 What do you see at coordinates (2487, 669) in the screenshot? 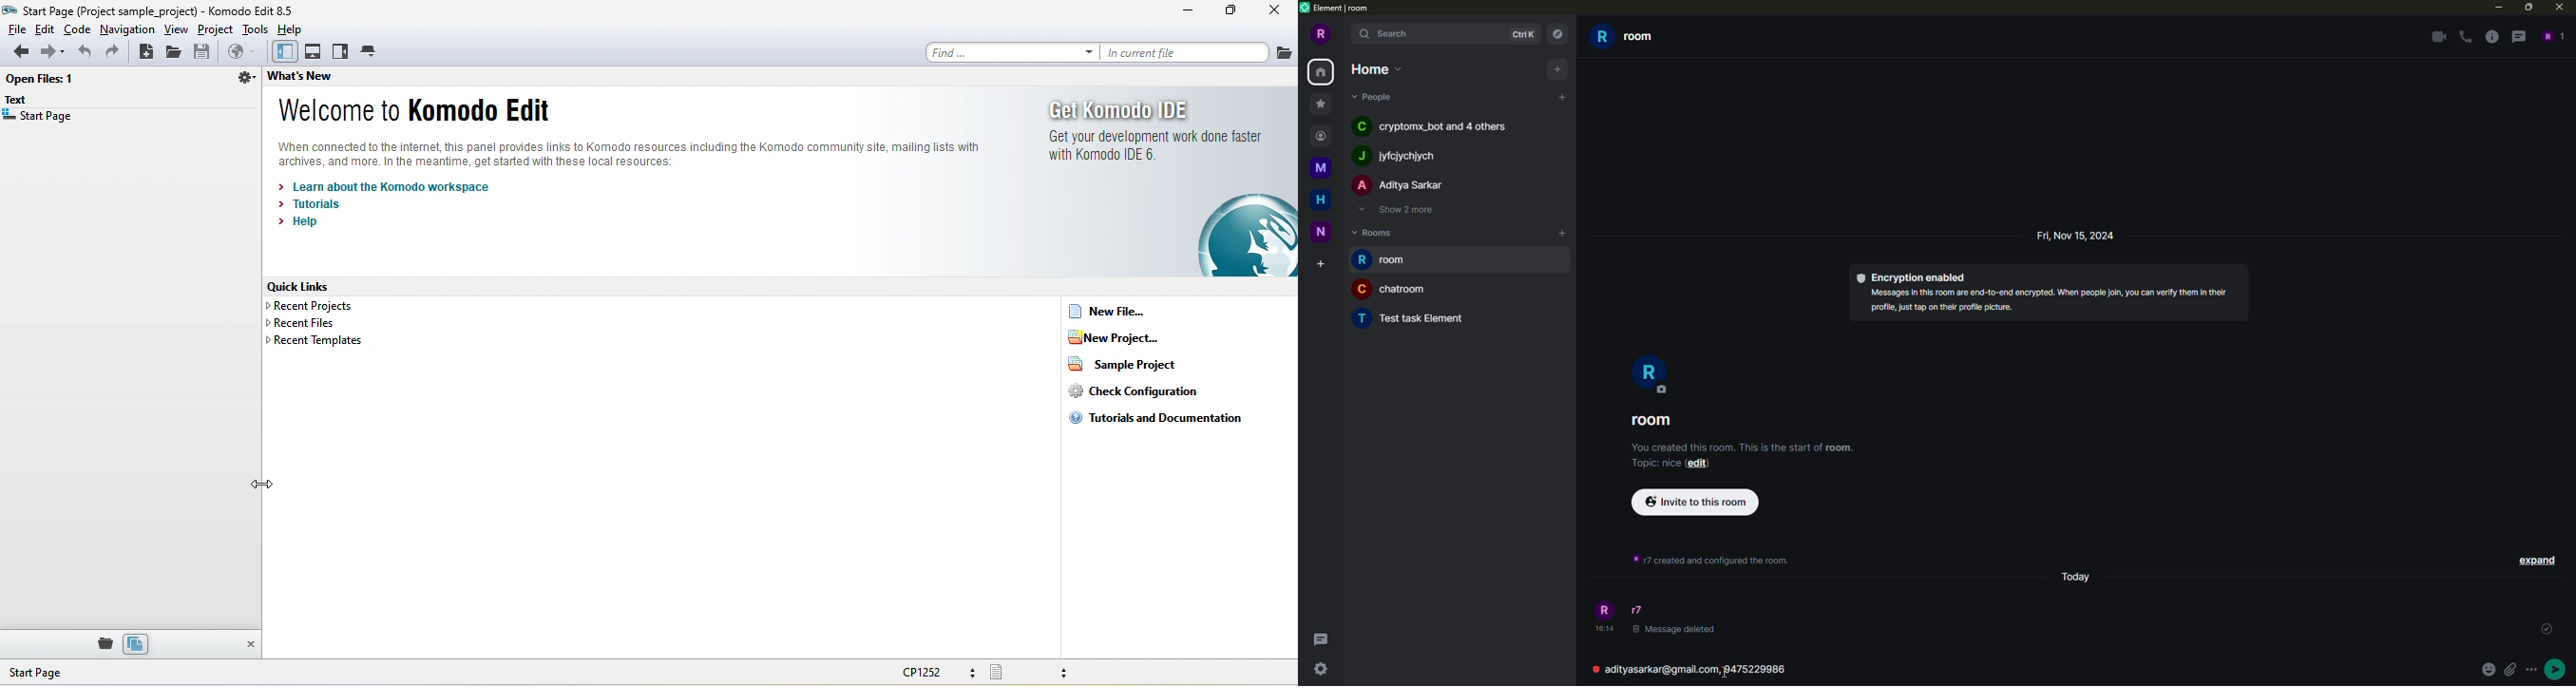
I see `emoji` at bounding box center [2487, 669].